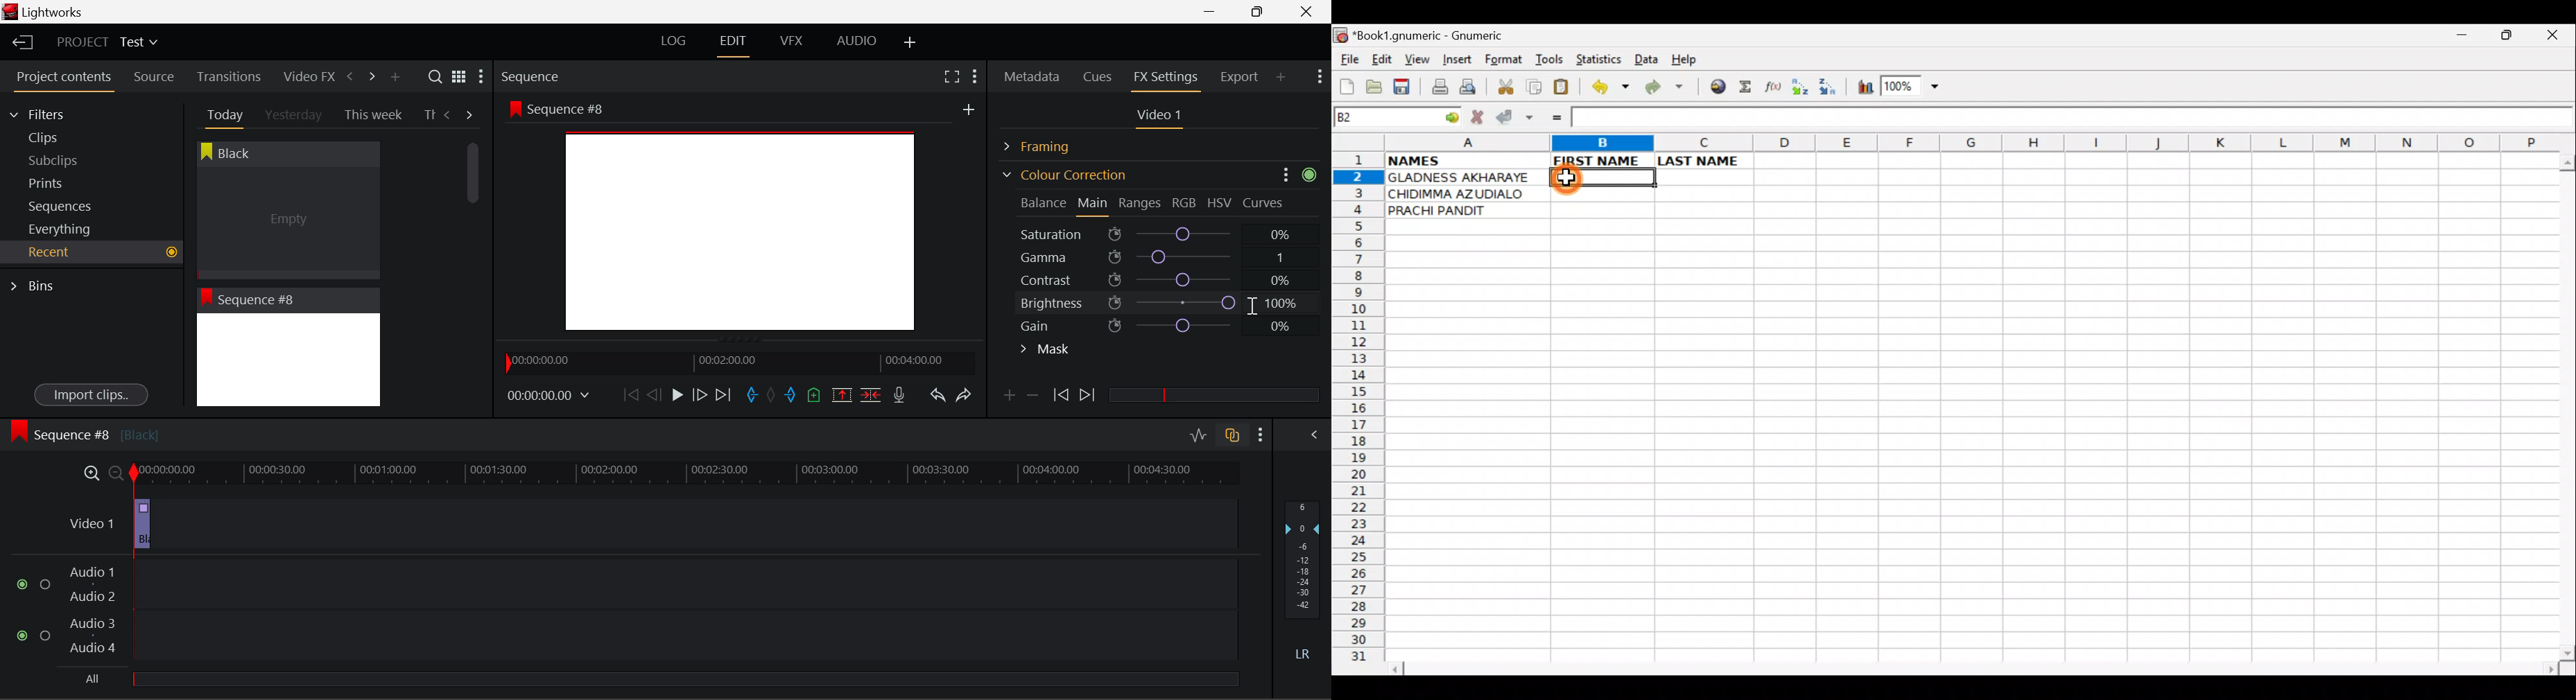 This screenshot has height=700, width=2576. Describe the element at coordinates (295, 116) in the screenshot. I see `Yesterday Tab` at that location.